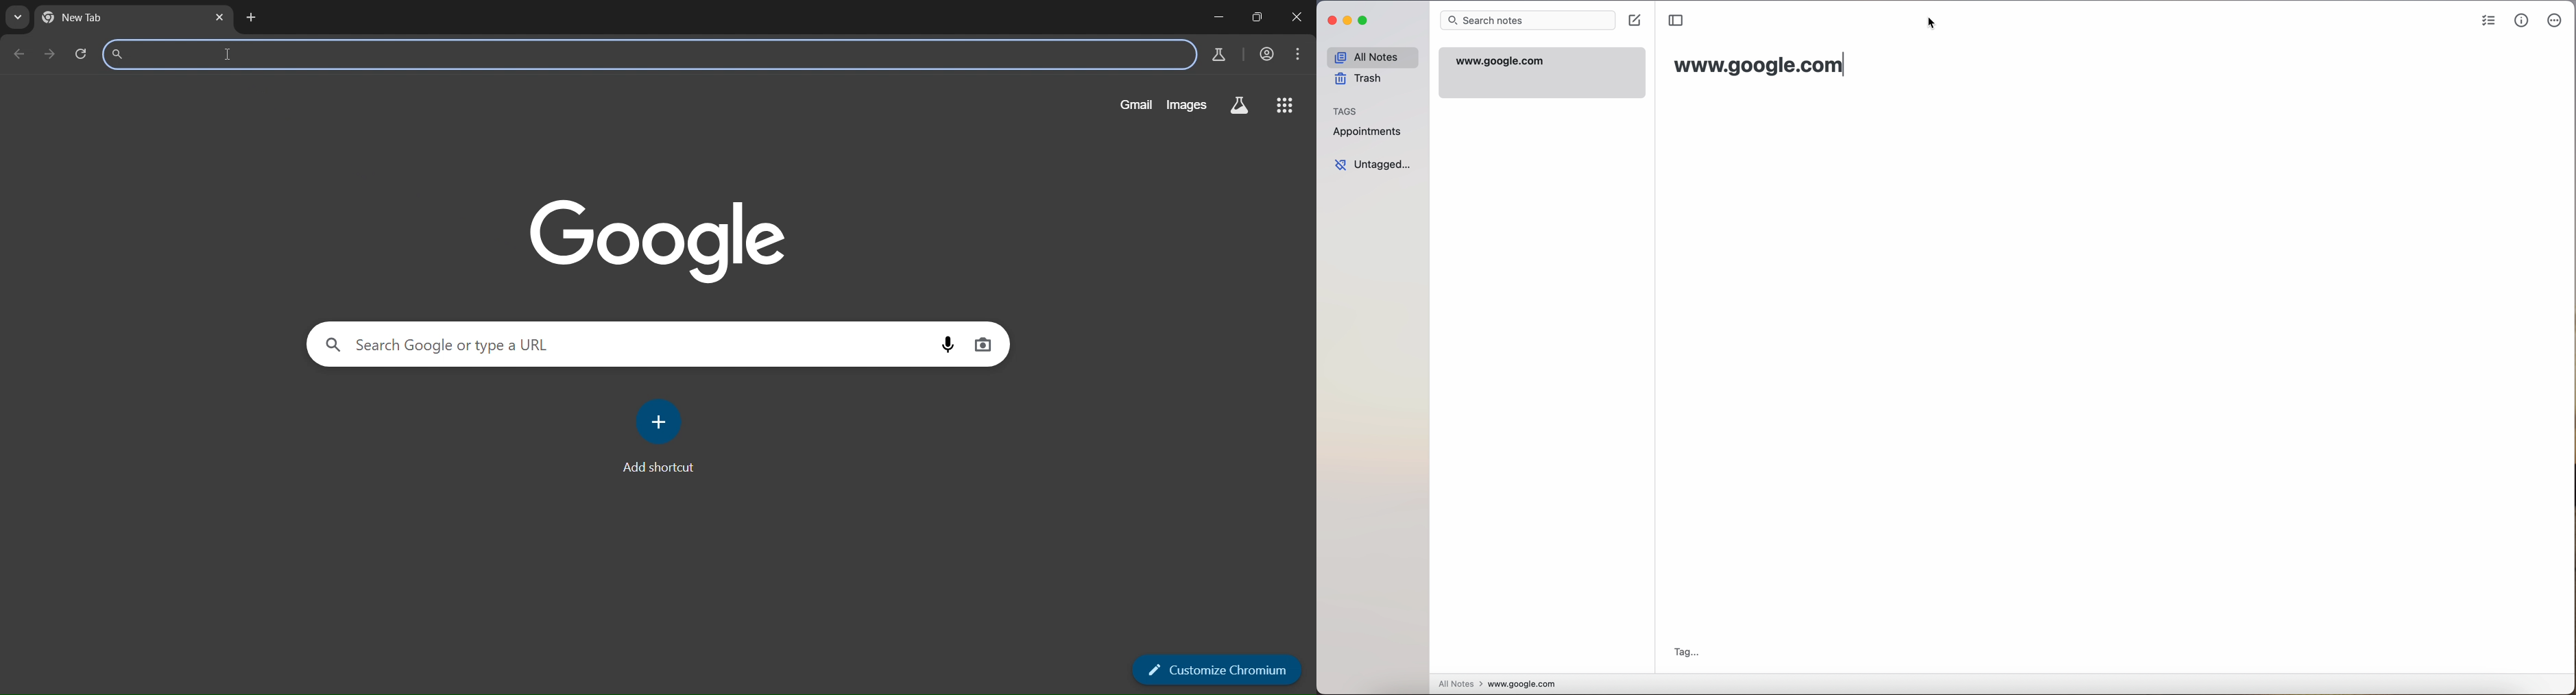 The height and width of the screenshot is (700, 2576). I want to click on www.google.com, so click(1542, 73).